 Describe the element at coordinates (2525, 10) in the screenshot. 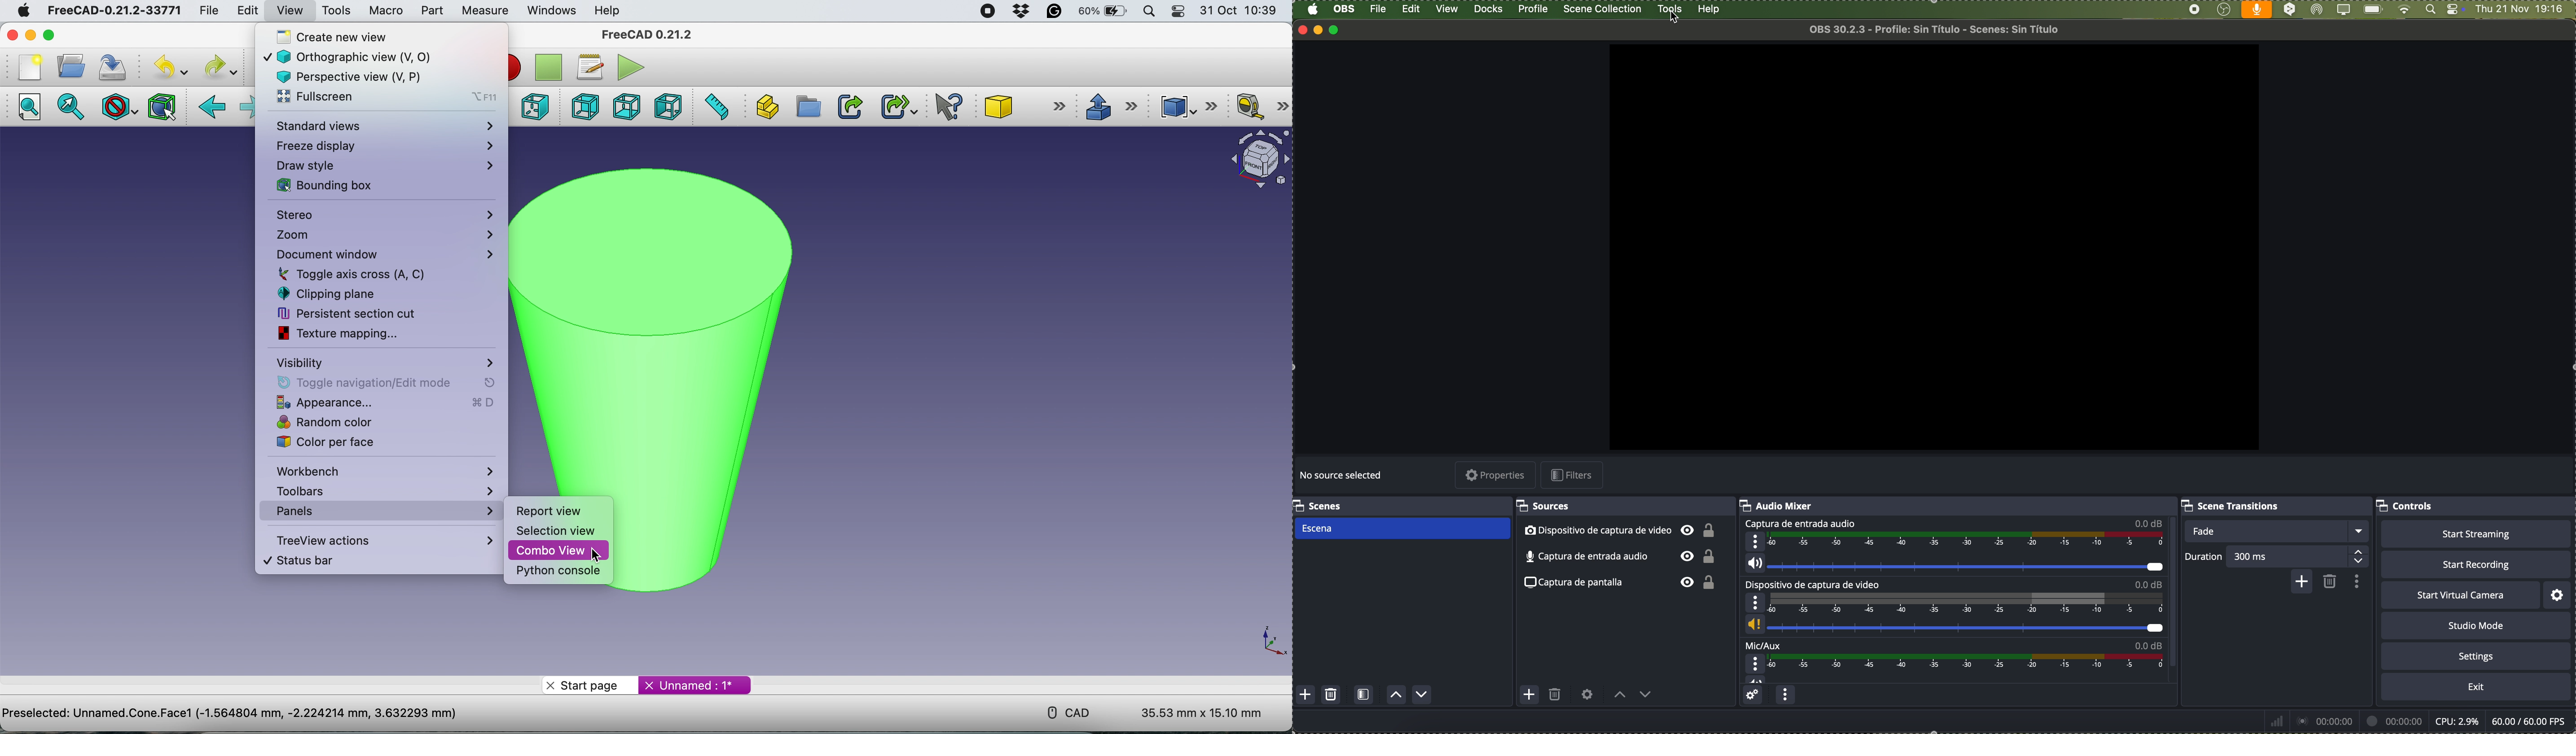

I see `date and hour` at that location.